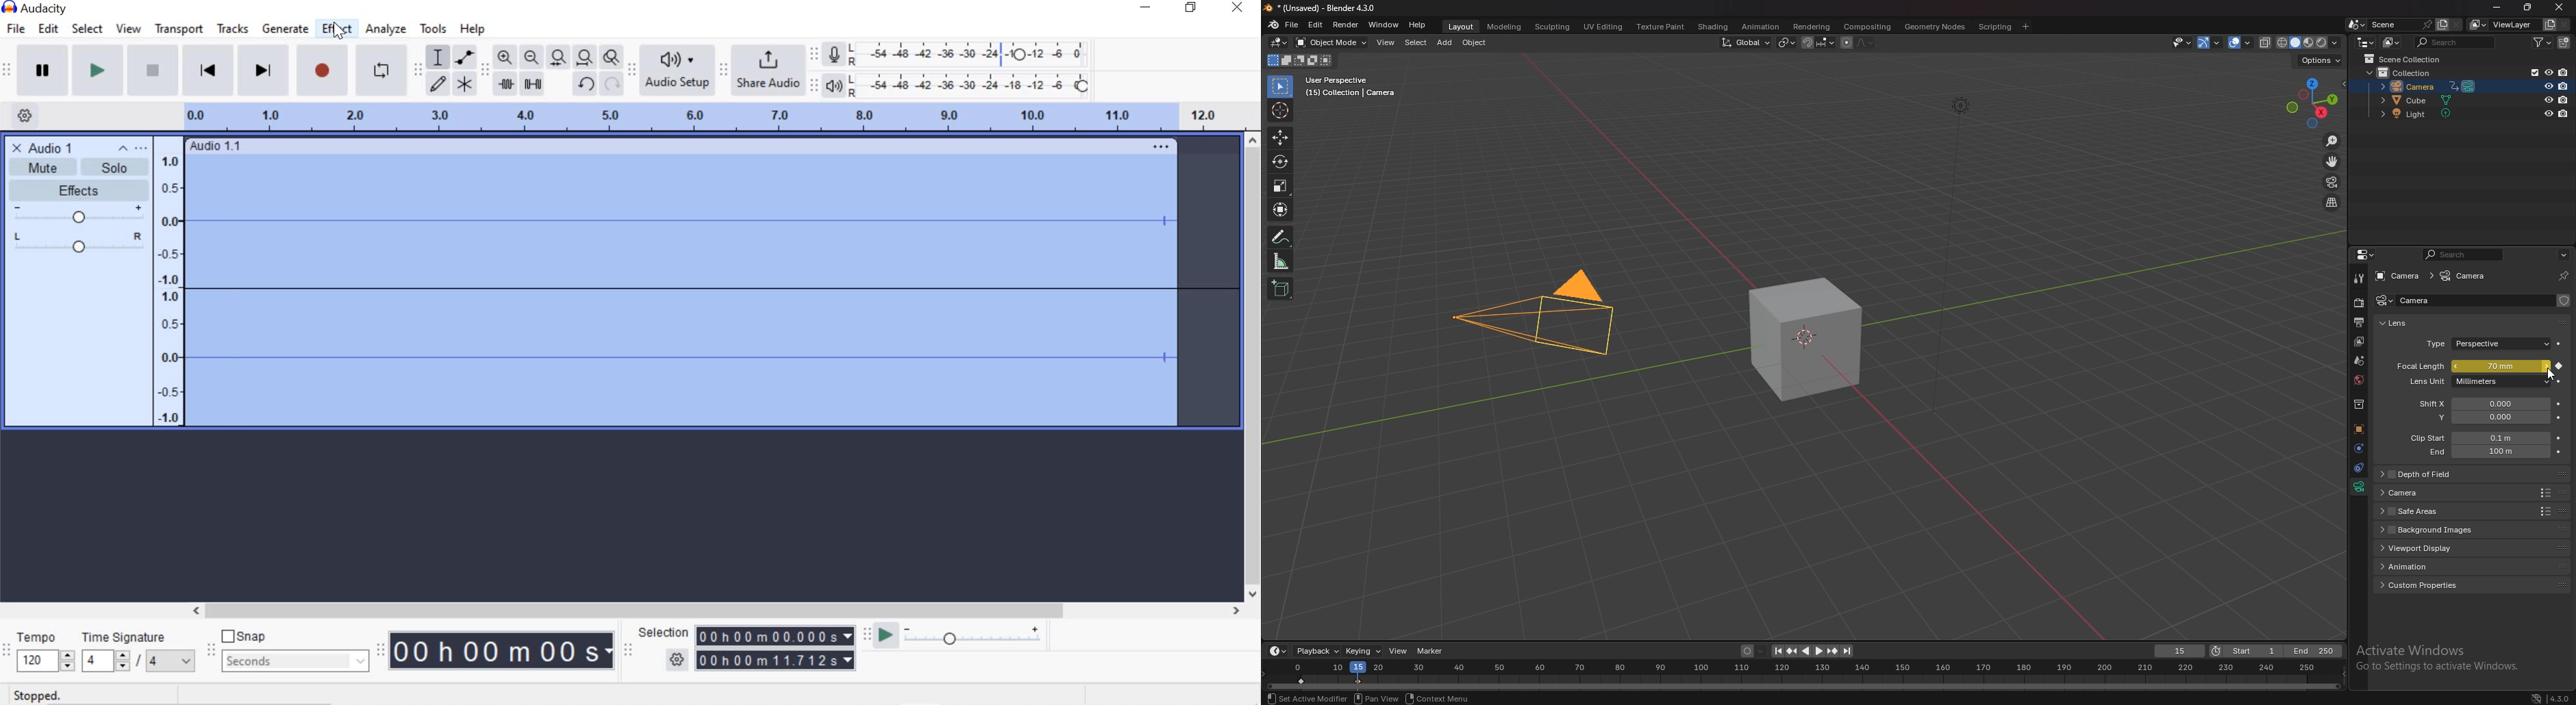 The width and height of the screenshot is (2576, 728). Describe the element at coordinates (437, 83) in the screenshot. I see `Draw tool` at that location.